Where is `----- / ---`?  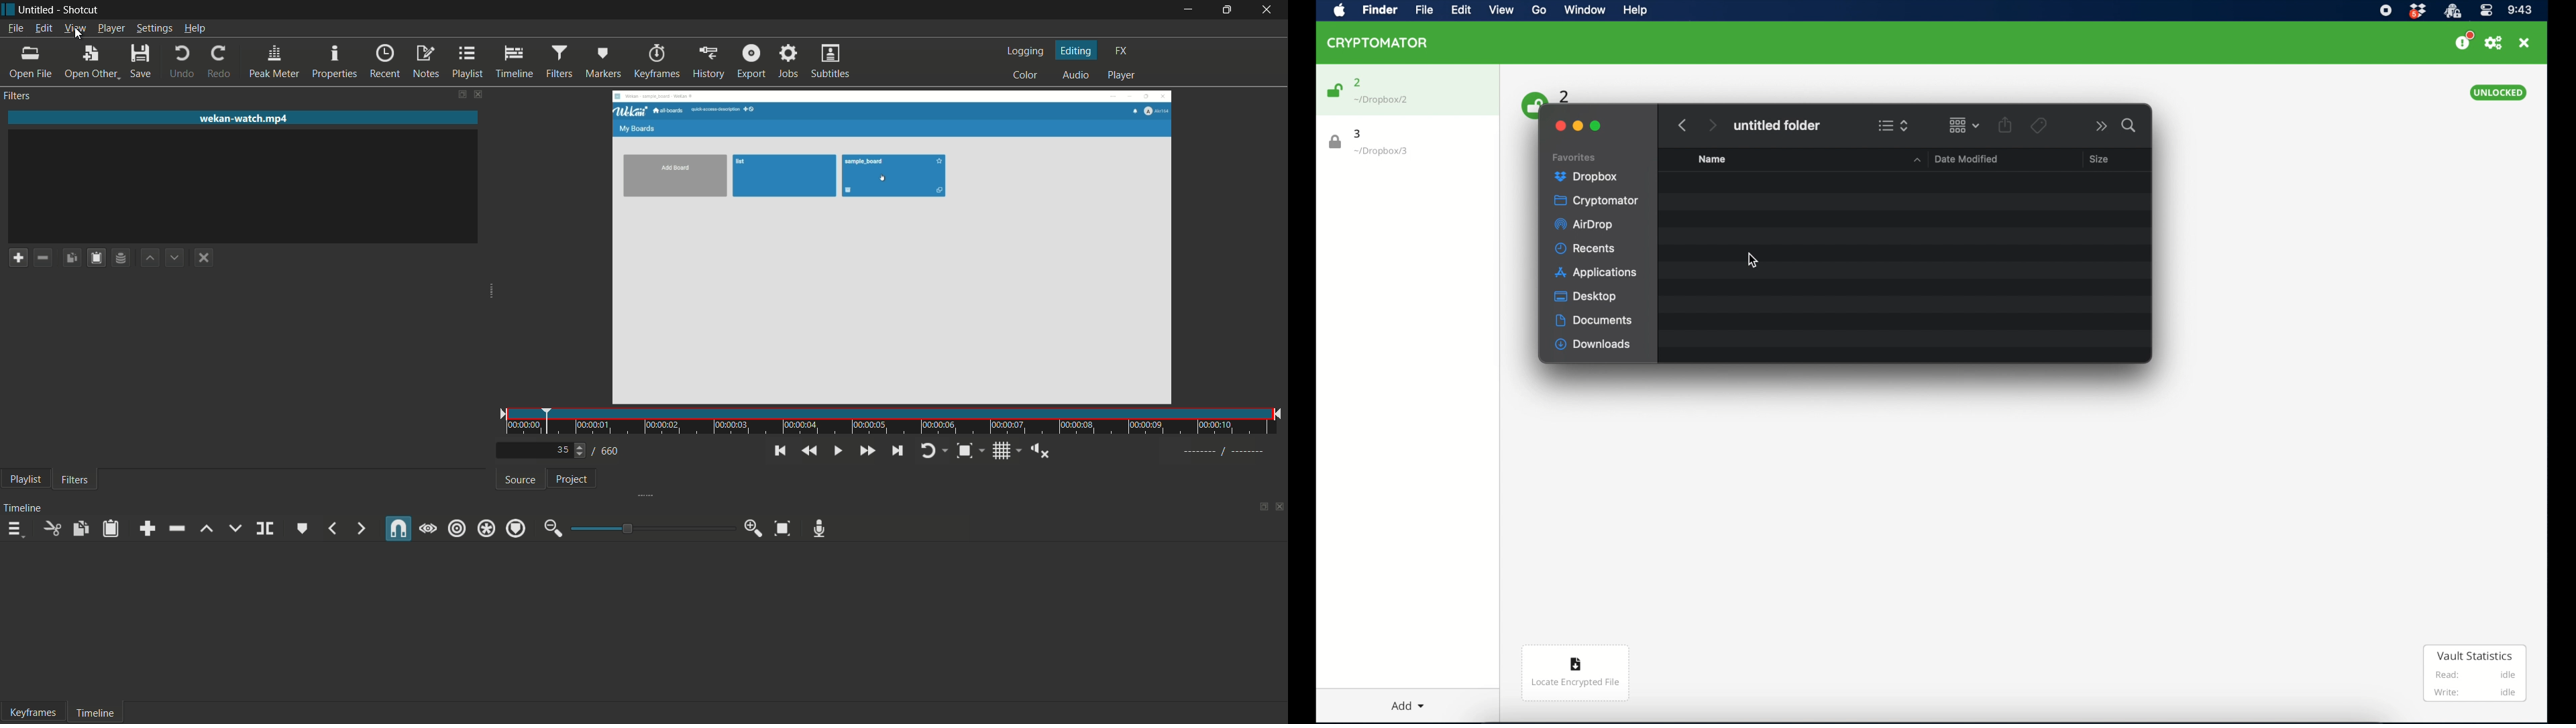 ----- / --- is located at coordinates (1223, 452).